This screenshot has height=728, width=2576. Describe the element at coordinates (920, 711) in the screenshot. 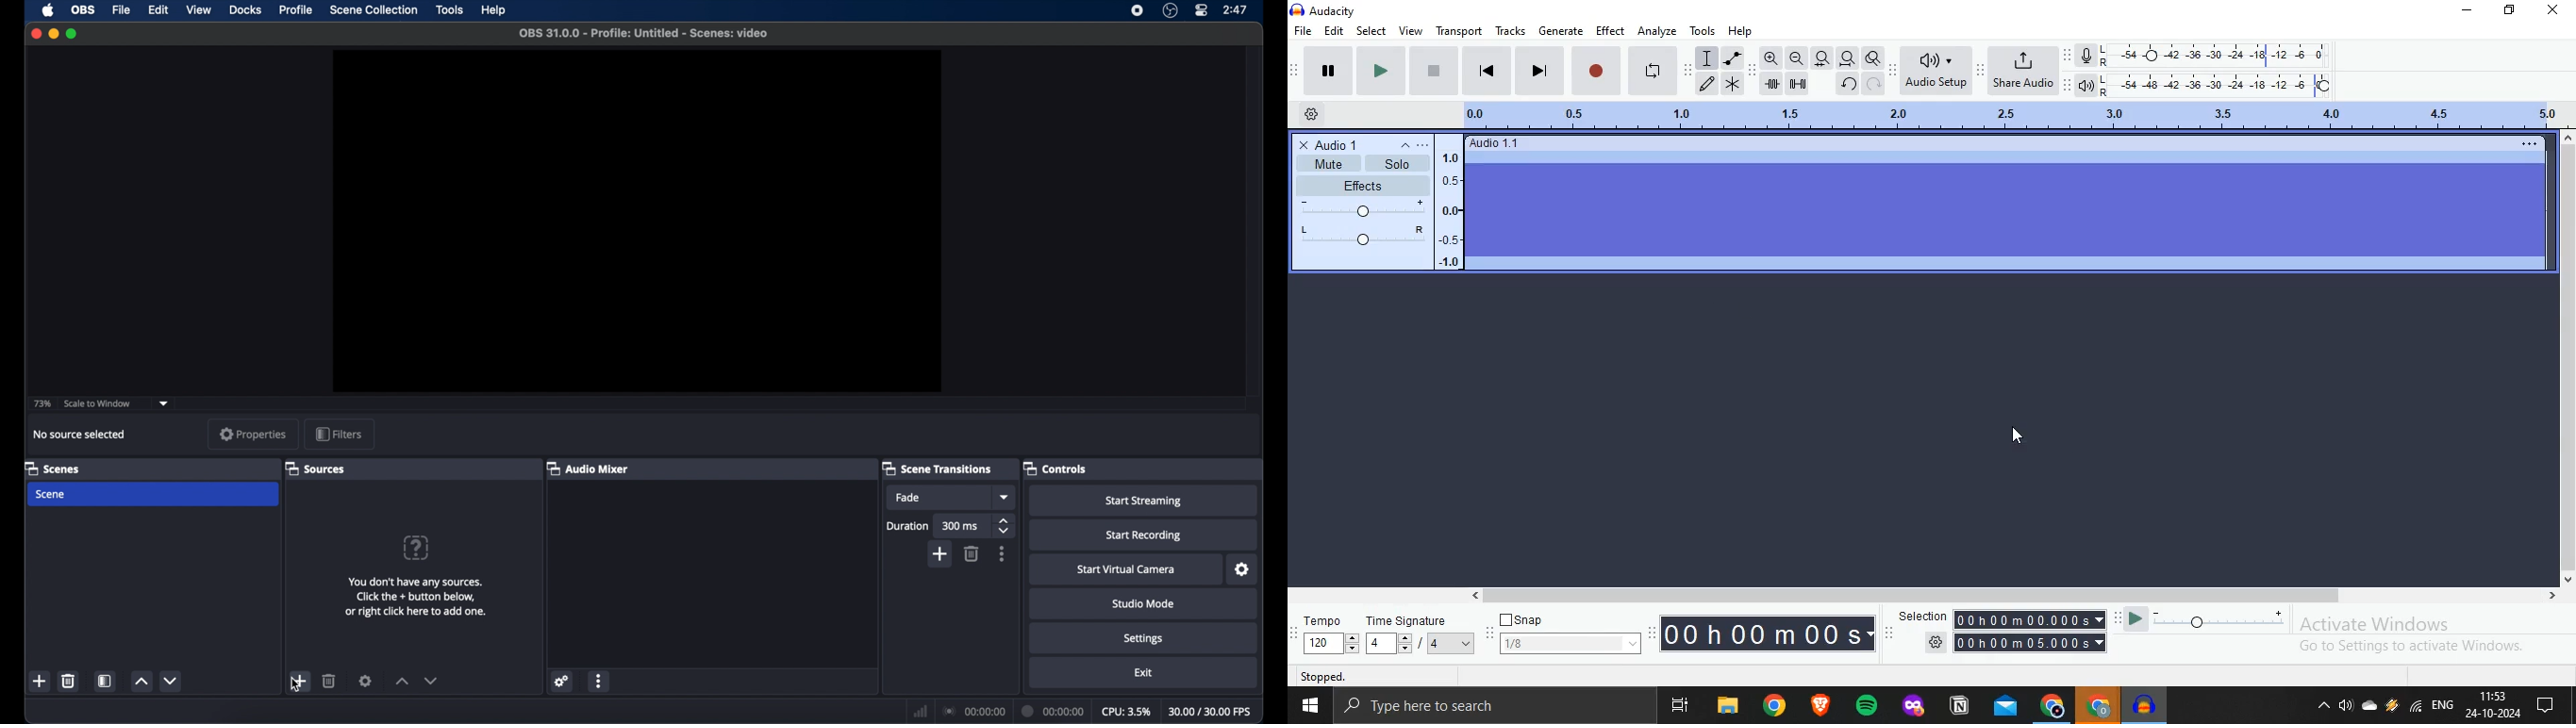

I see `network` at that location.